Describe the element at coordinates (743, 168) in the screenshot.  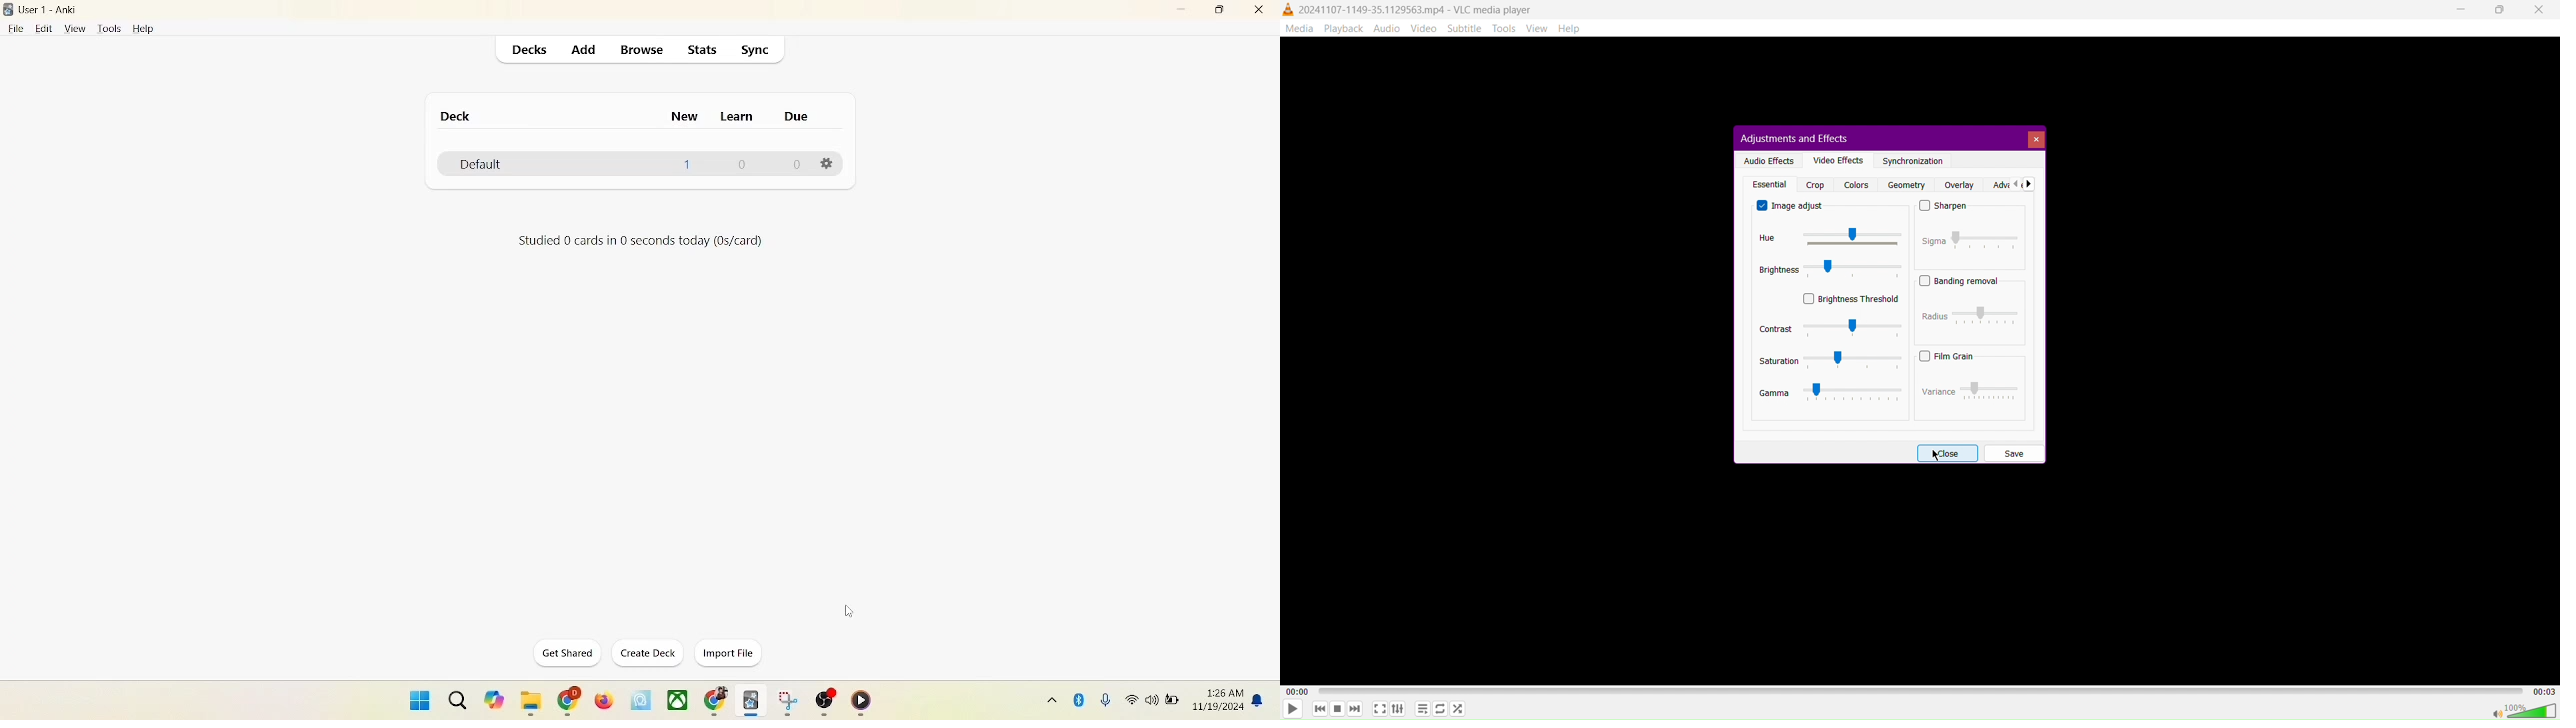
I see `` at that location.